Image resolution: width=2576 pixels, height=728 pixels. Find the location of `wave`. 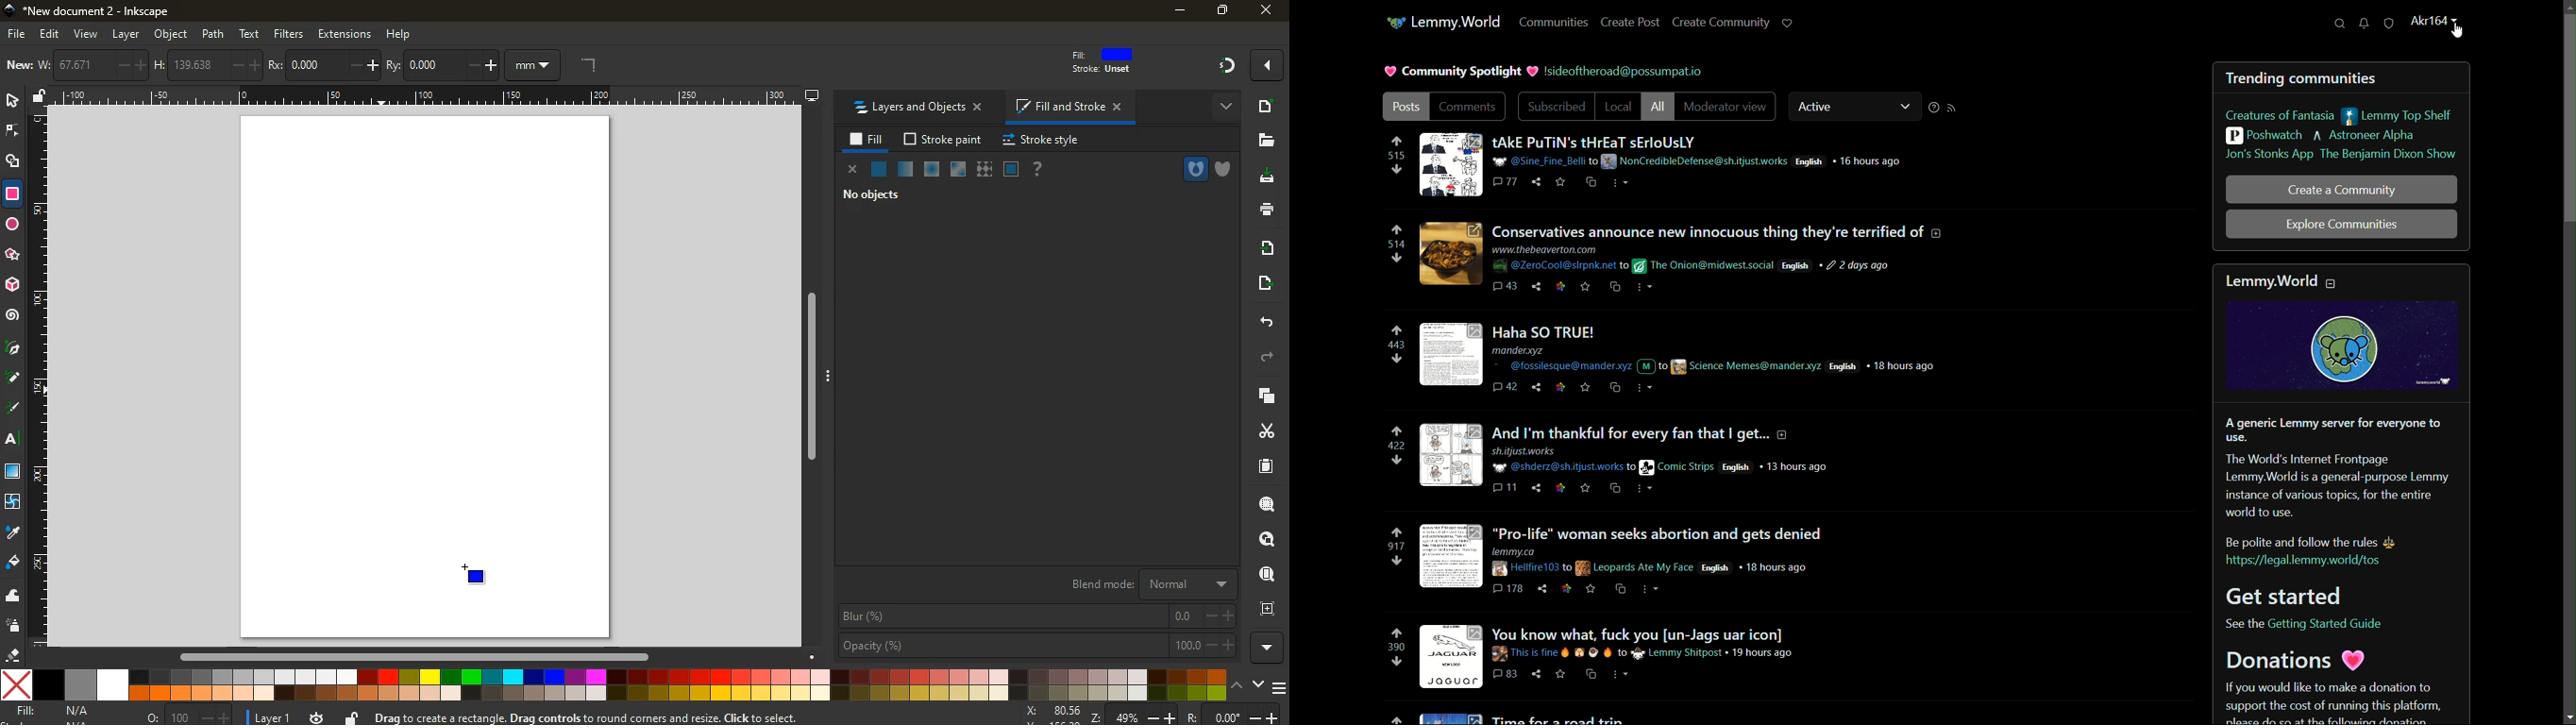

wave is located at coordinates (13, 596).